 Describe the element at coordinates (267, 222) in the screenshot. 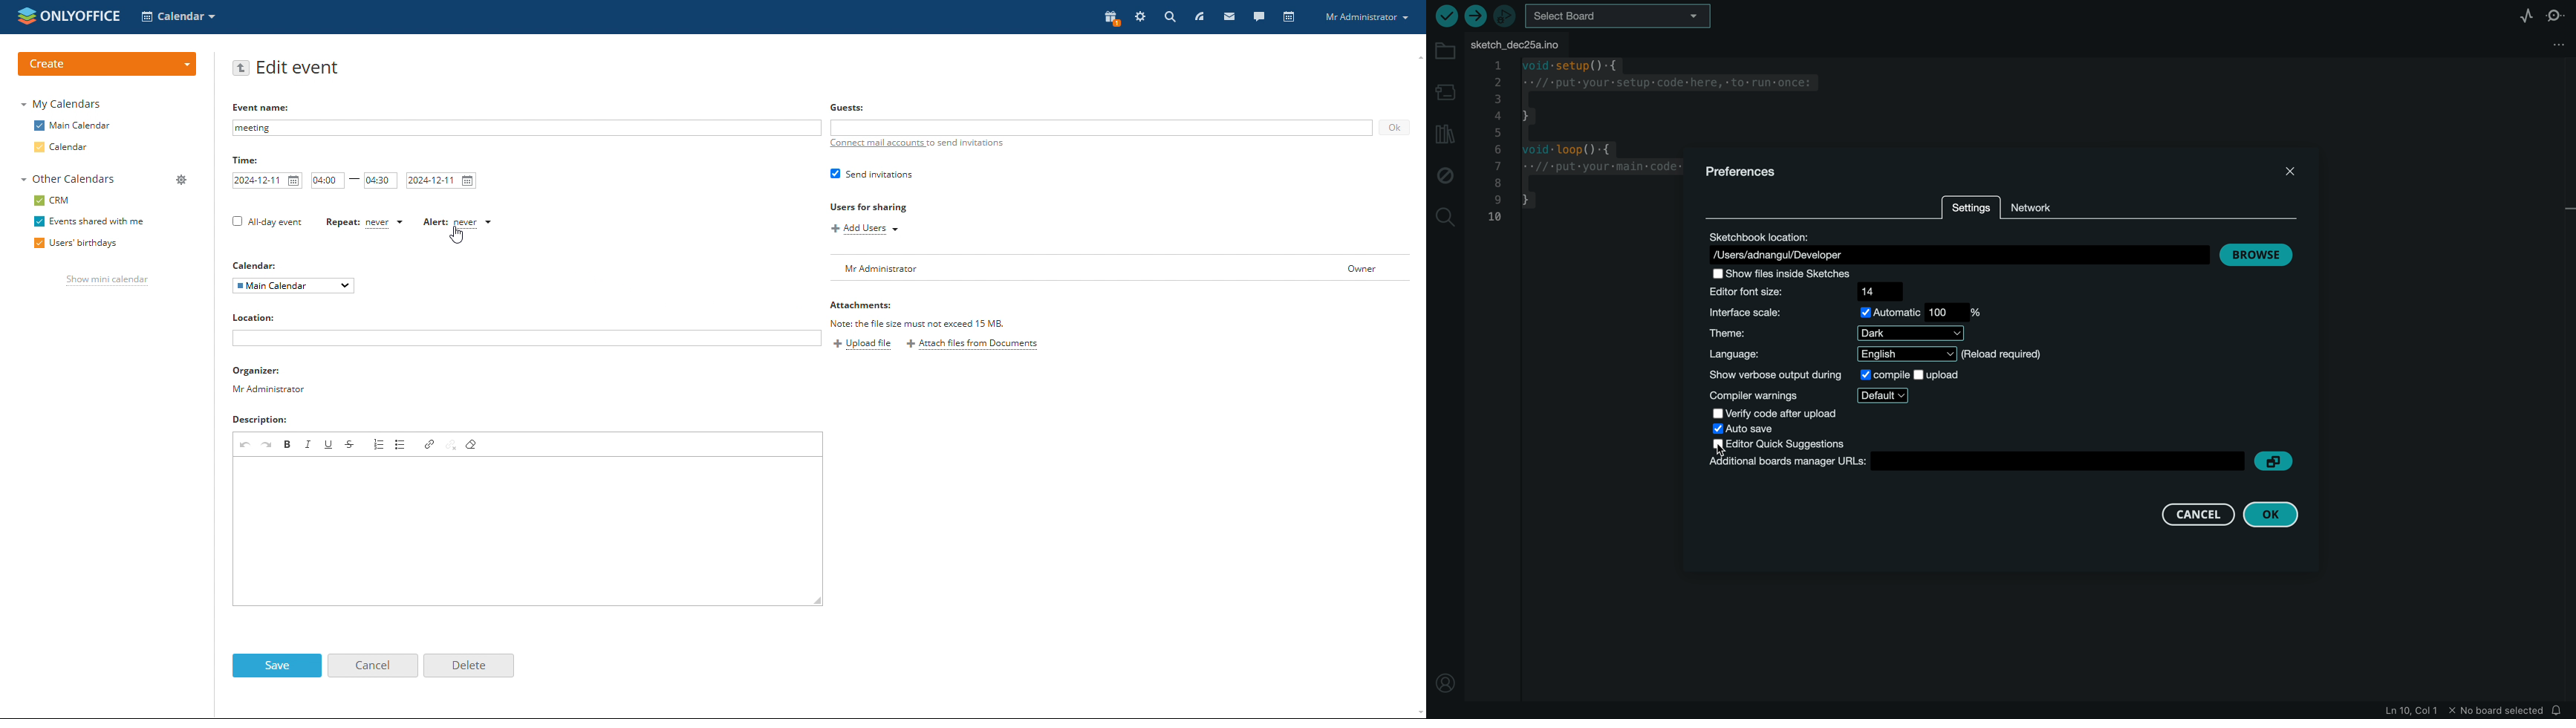

I see `all-day event` at that location.